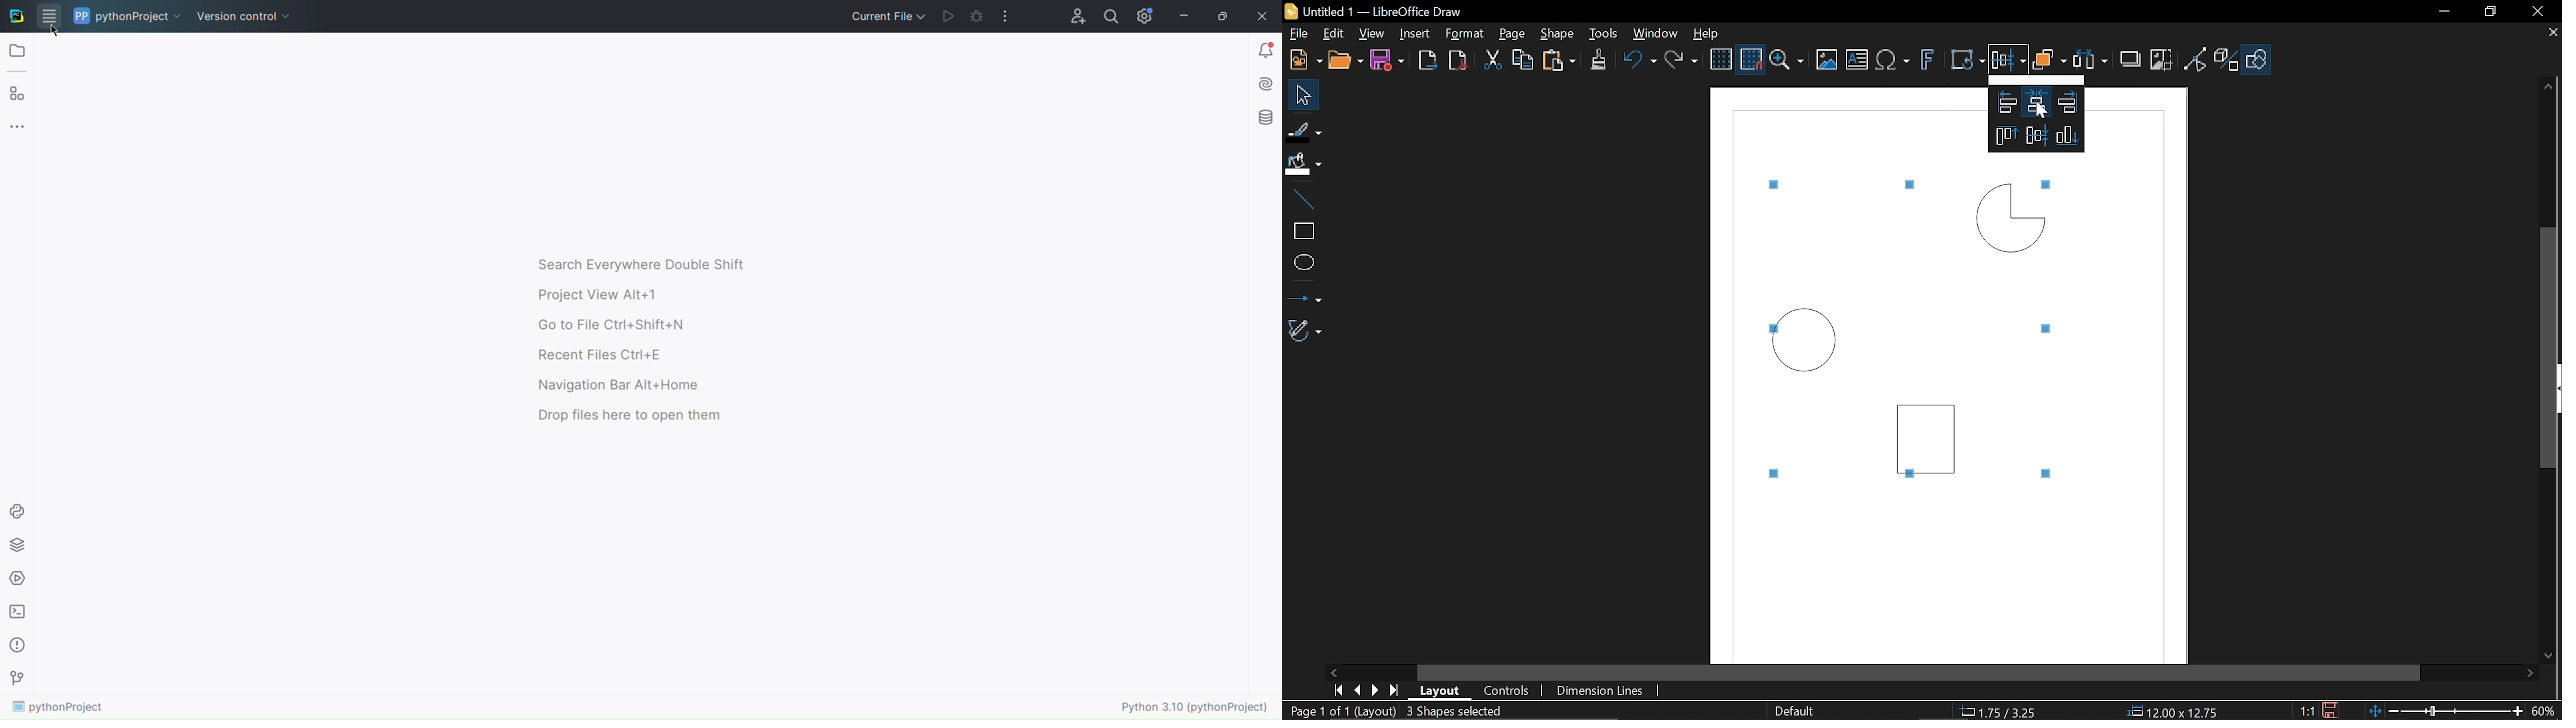 This screenshot has height=728, width=2576. What do you see at coordinates (1386, 61) in the screenshot?
I see `Save` at bounding box center [1386, 61].